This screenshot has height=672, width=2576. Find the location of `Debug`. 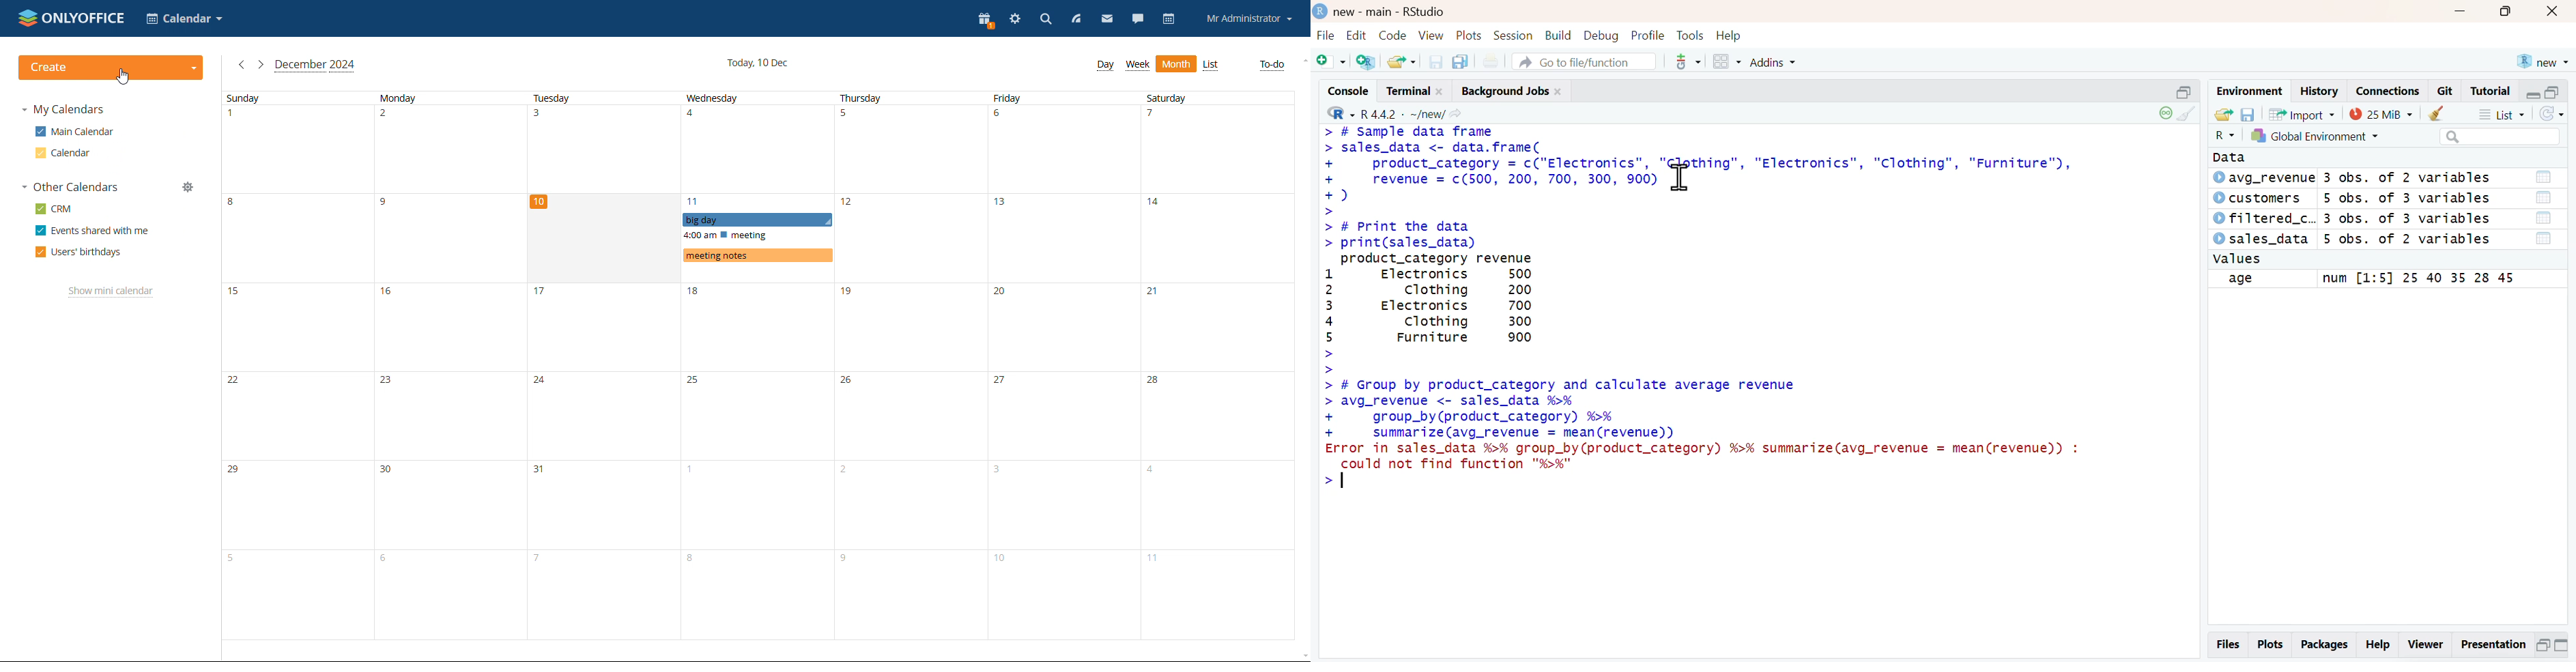

Debug is located at coordinates (1601, 36).